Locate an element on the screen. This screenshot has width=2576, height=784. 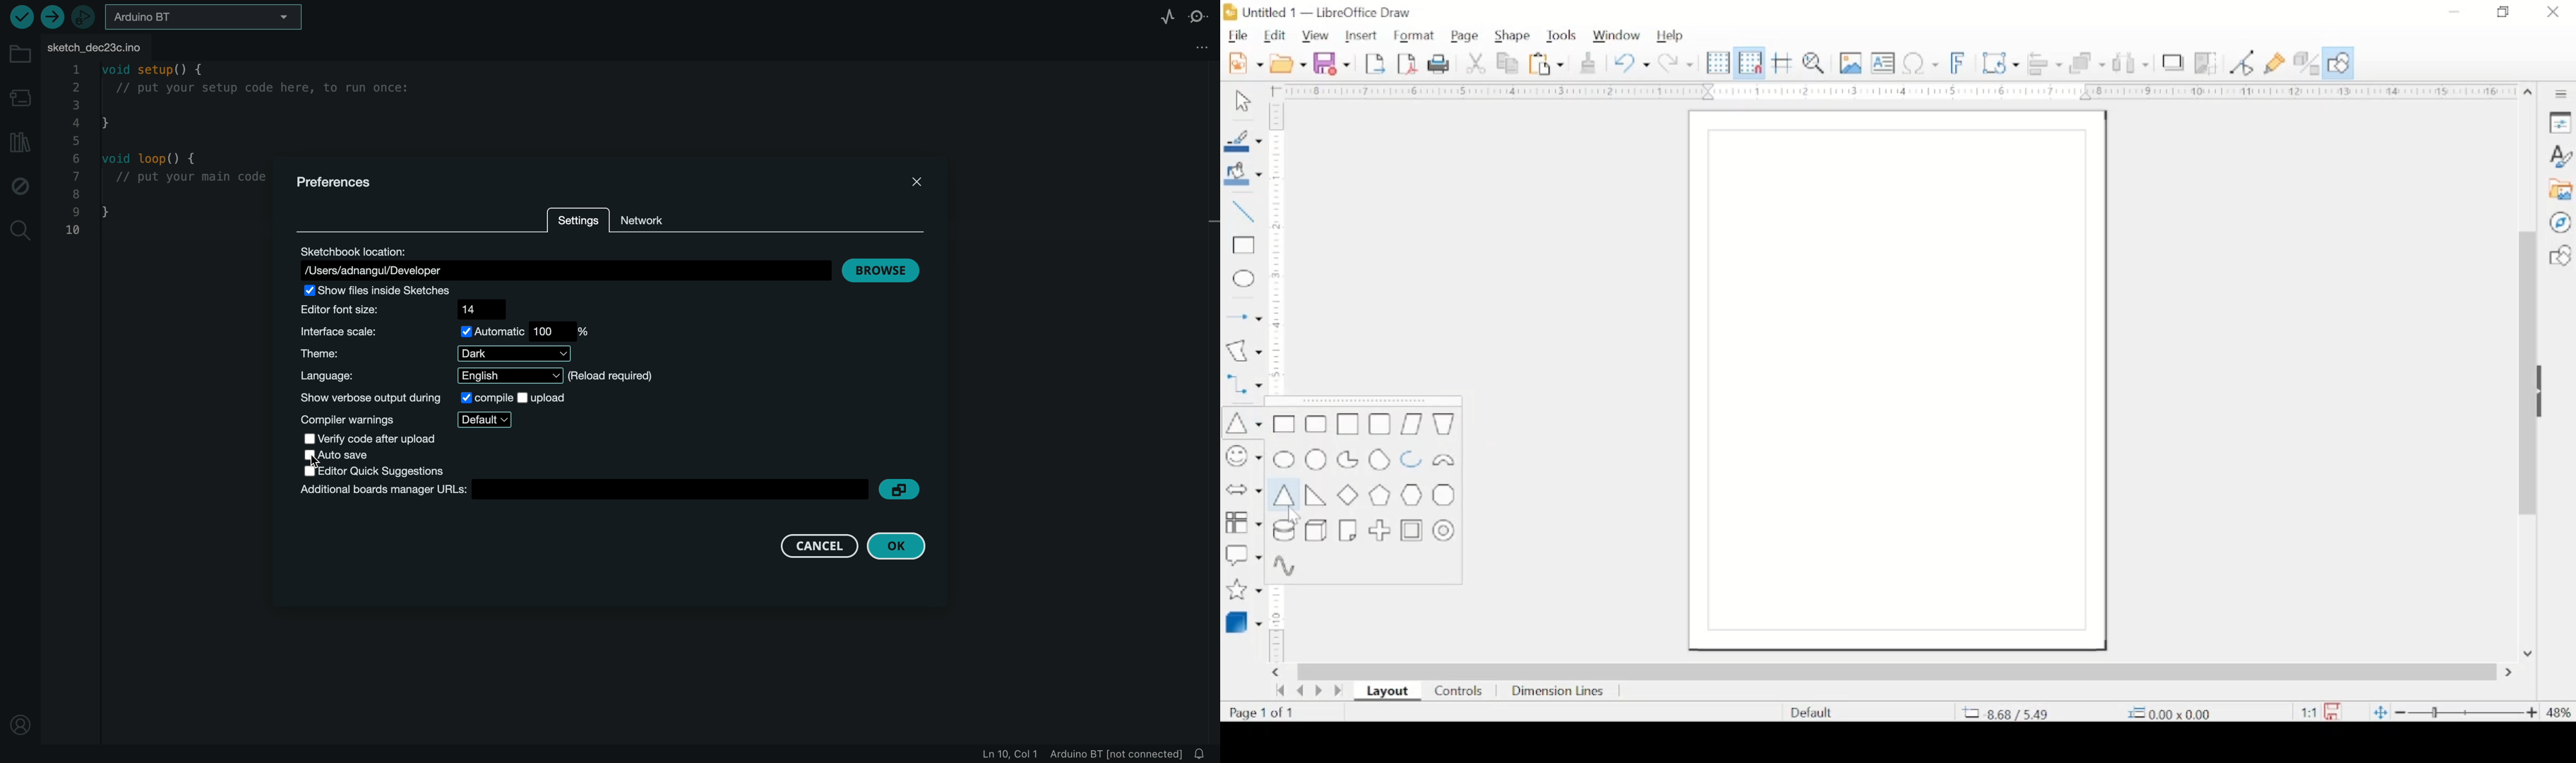
hexagon is located at coordinates (1412, 495).